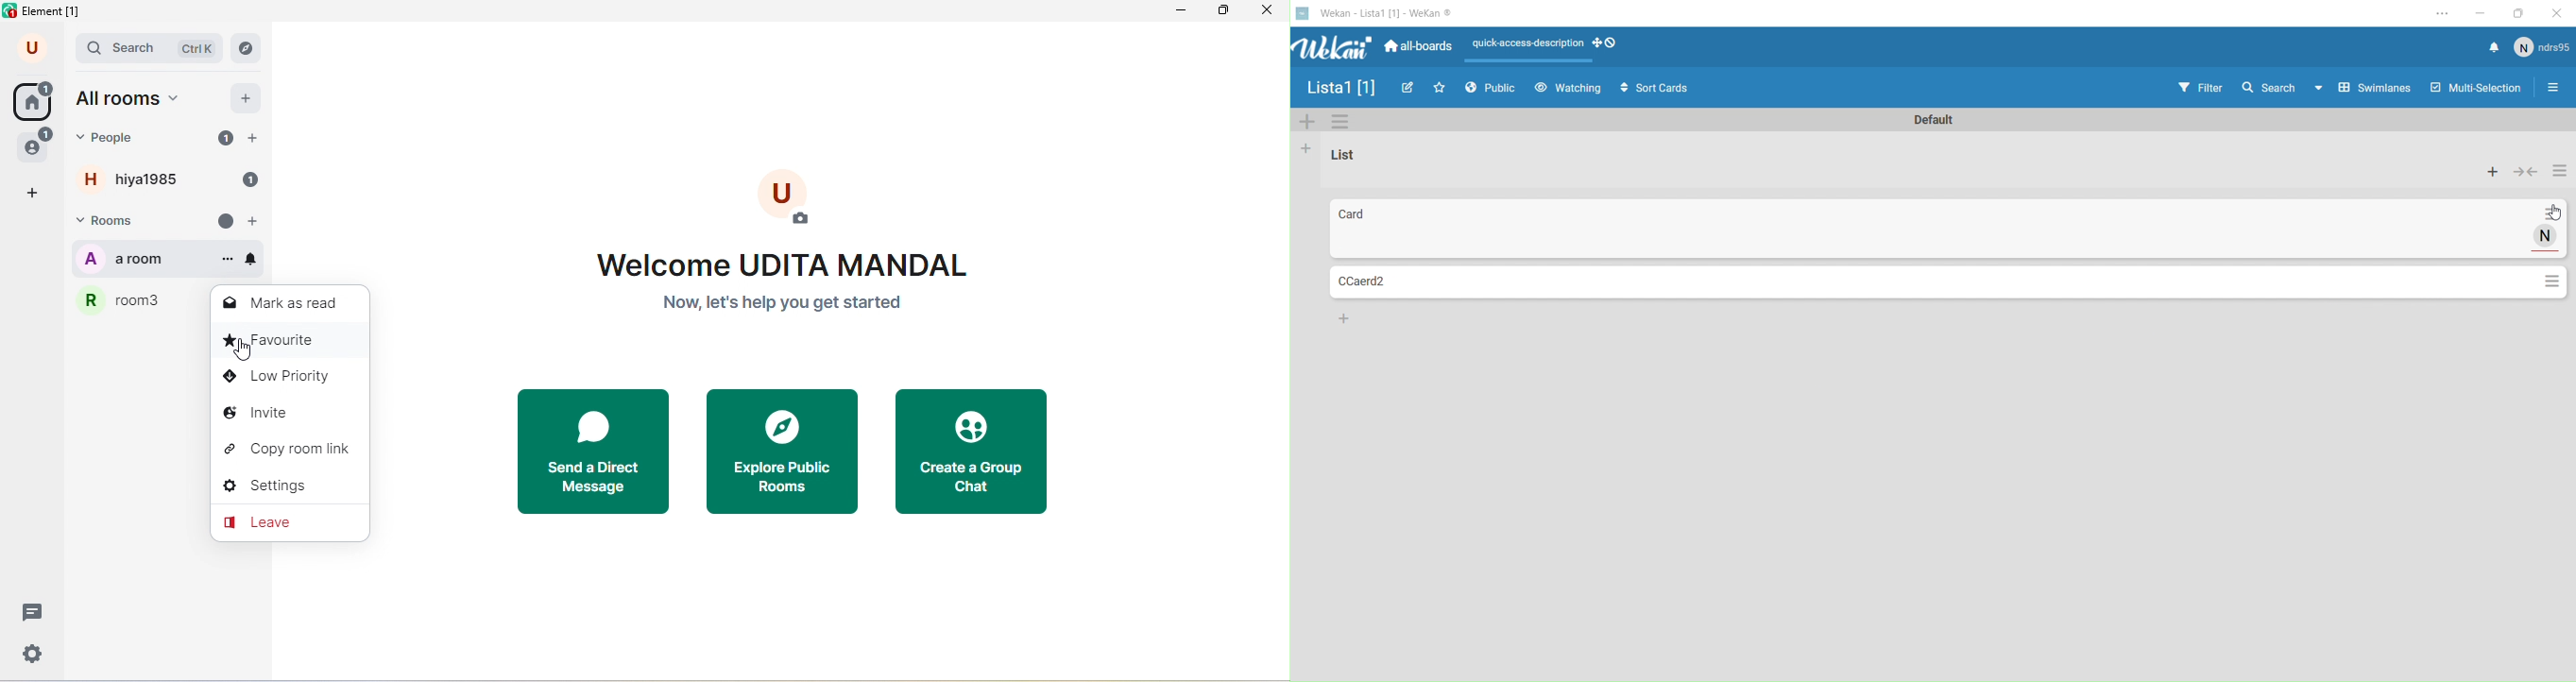 This screenshot has height=700, width=2576. I want to click on Public, so click(1493, 90).